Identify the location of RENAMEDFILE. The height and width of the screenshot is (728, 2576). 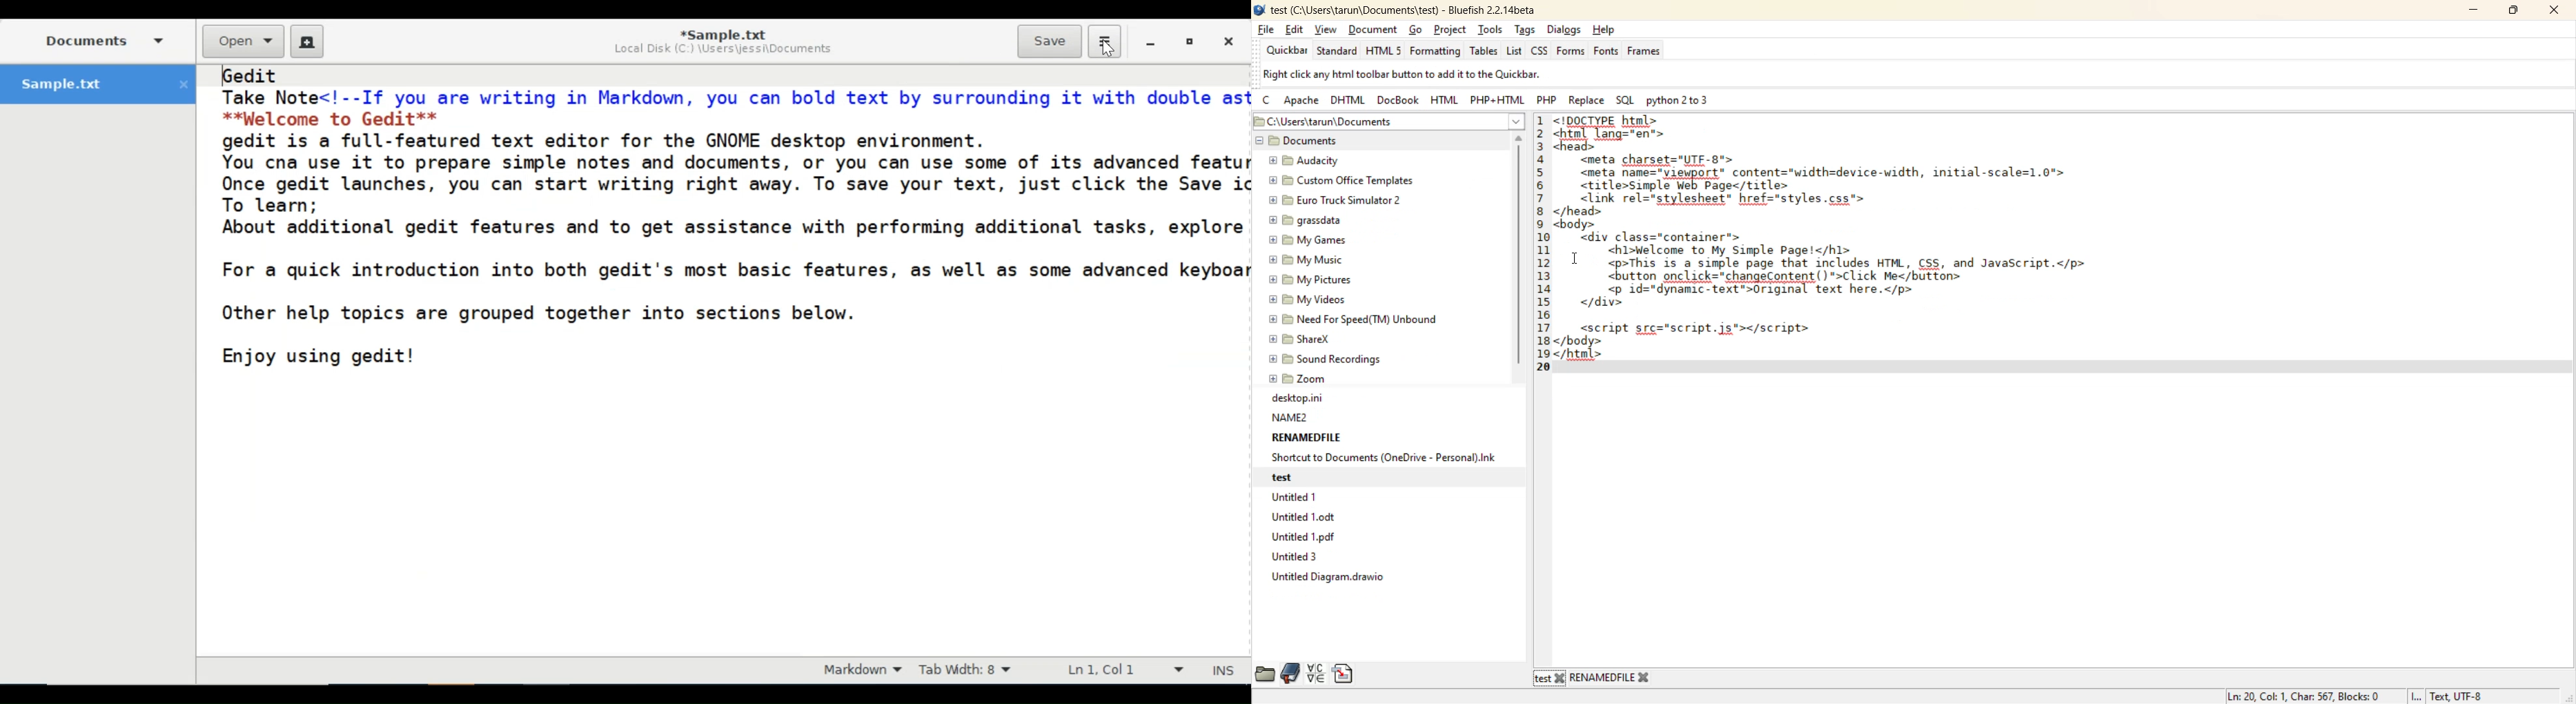
(1307, 437).